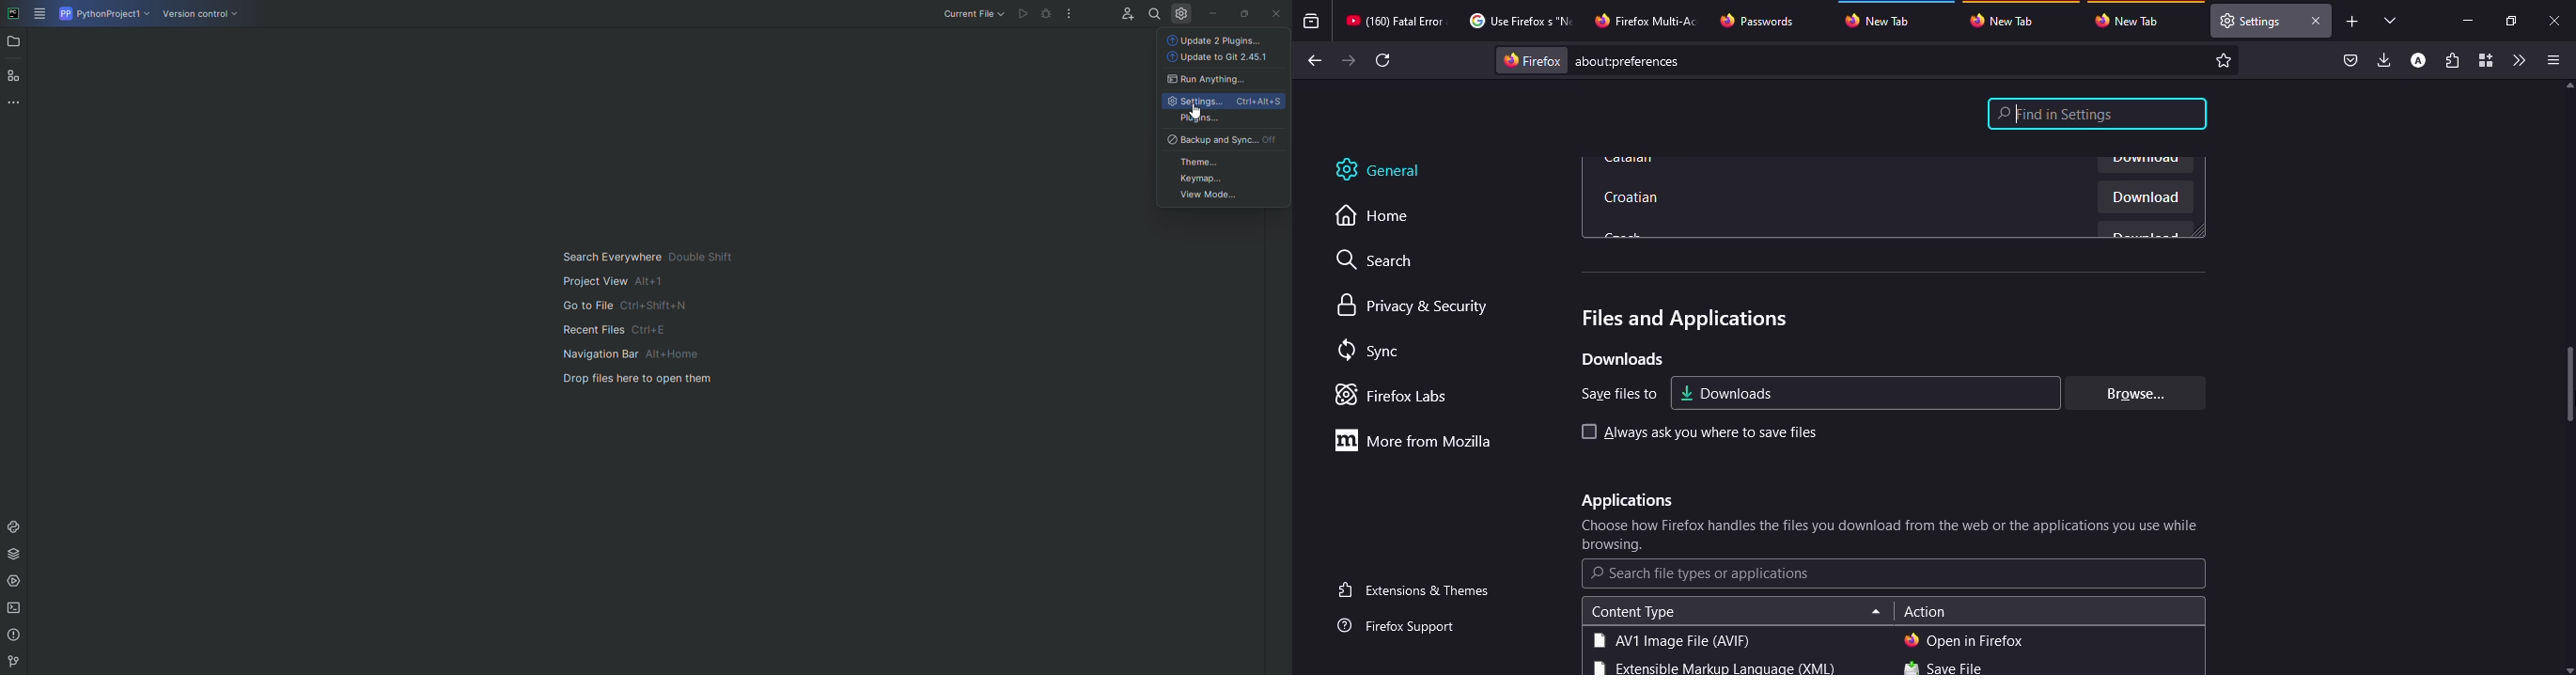 This screenshot has width=2576, height=700. I want to click on search, so click(1383, 262).